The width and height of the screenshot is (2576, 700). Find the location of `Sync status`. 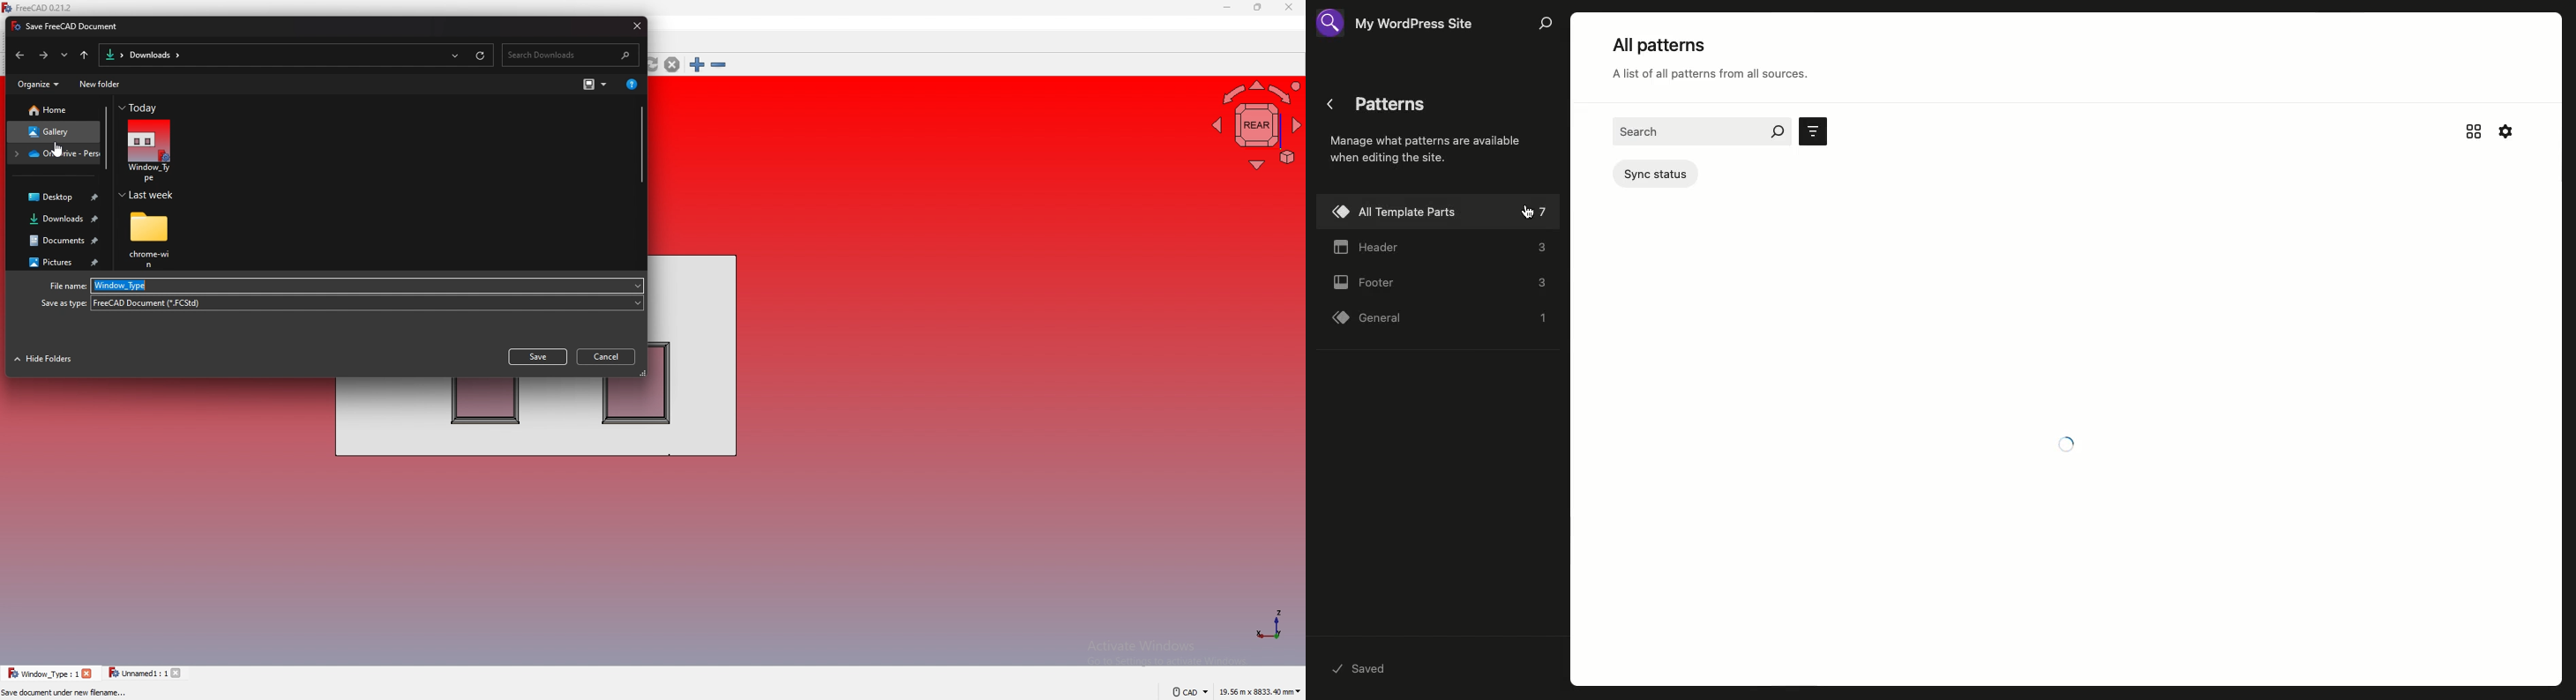

Sync status is located at coordinates (1659, 175).